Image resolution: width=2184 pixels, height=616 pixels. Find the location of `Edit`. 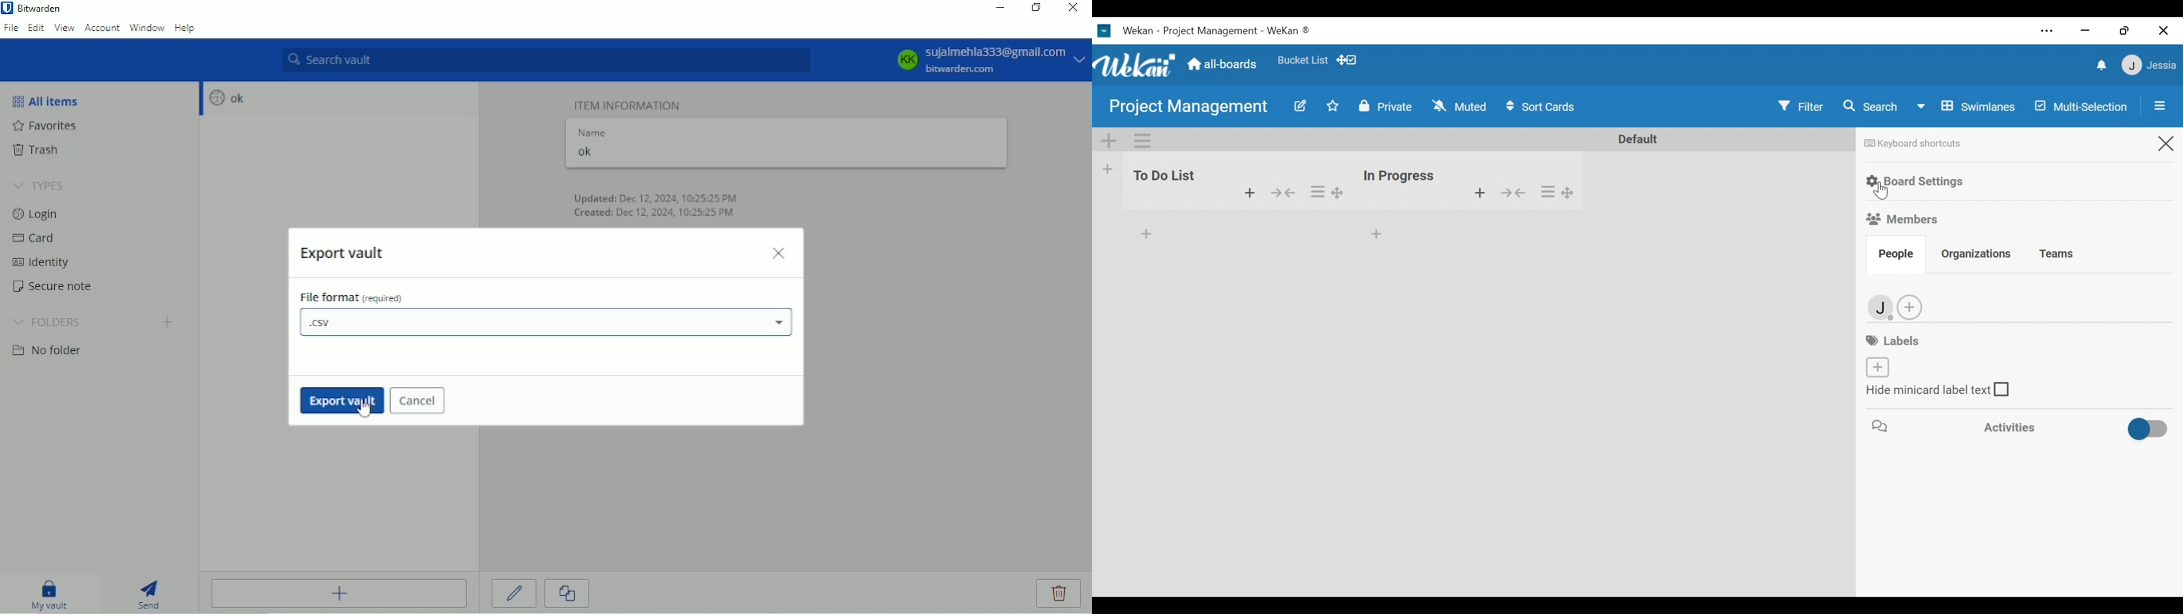

Edit is located at coordinates (515, 593).